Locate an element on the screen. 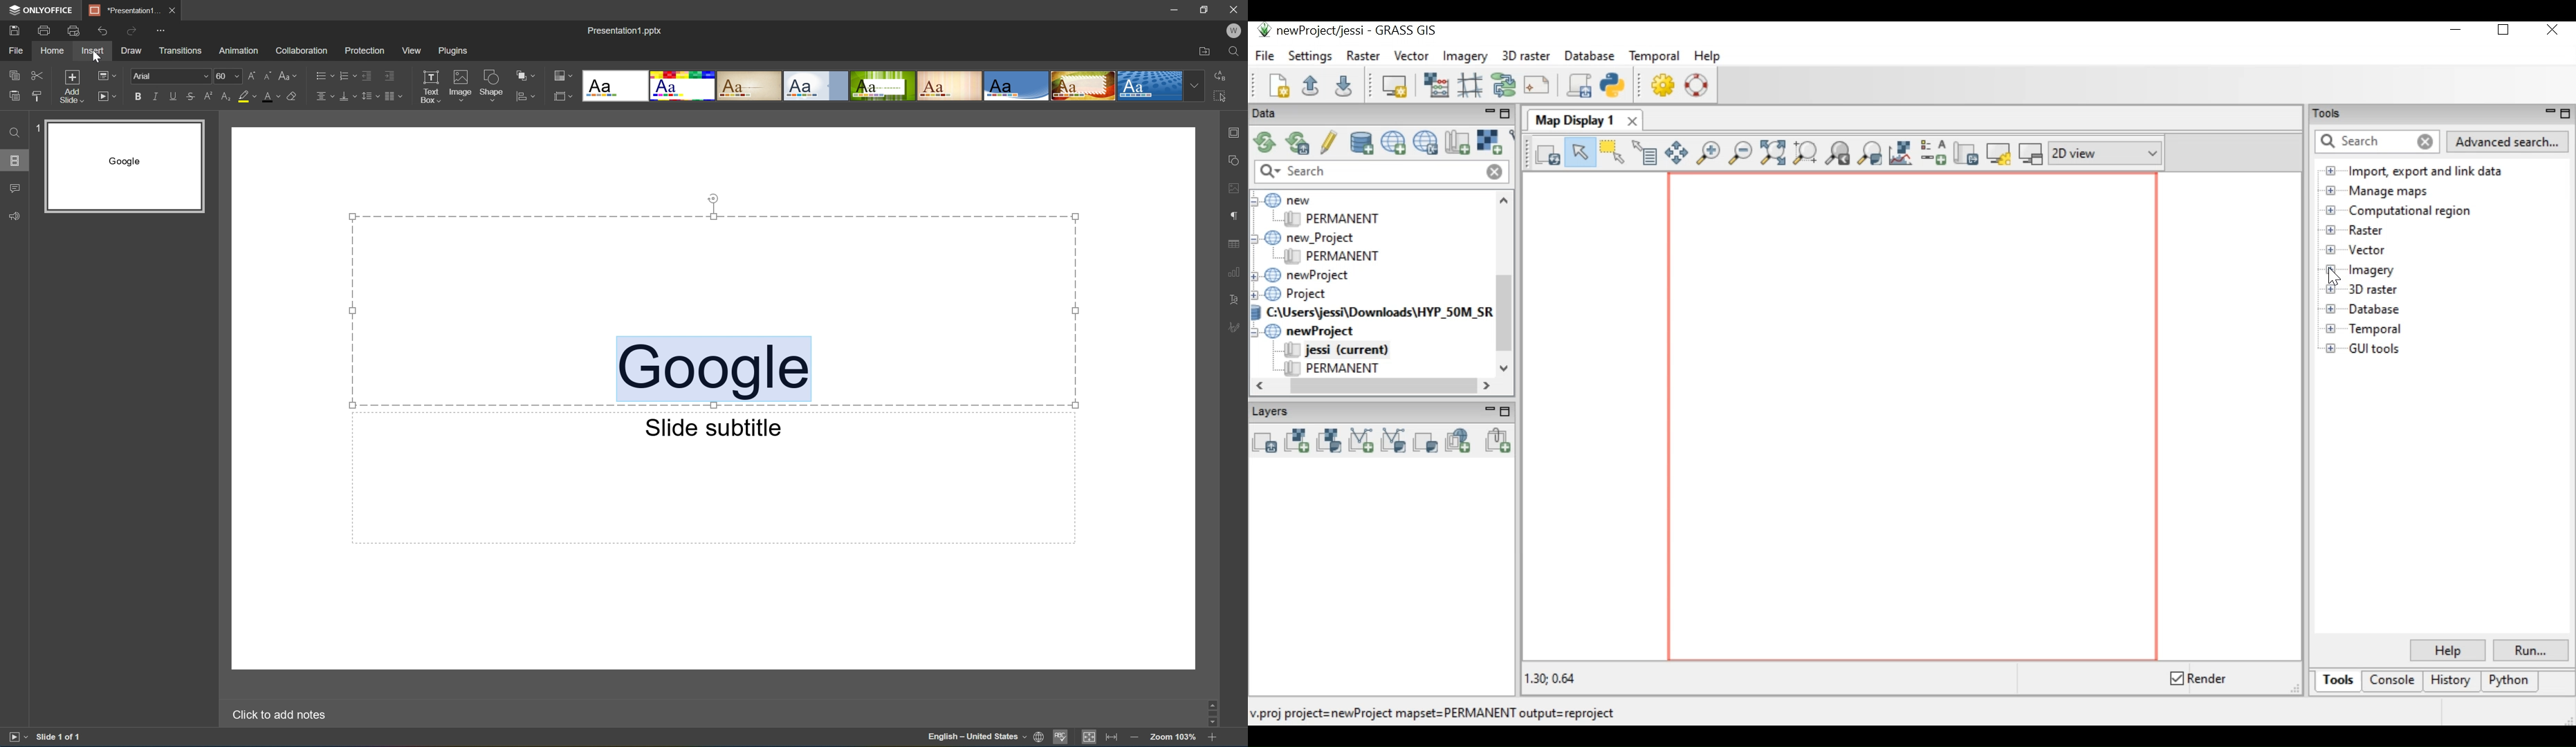  Text box is located at coordinates (431, 88).